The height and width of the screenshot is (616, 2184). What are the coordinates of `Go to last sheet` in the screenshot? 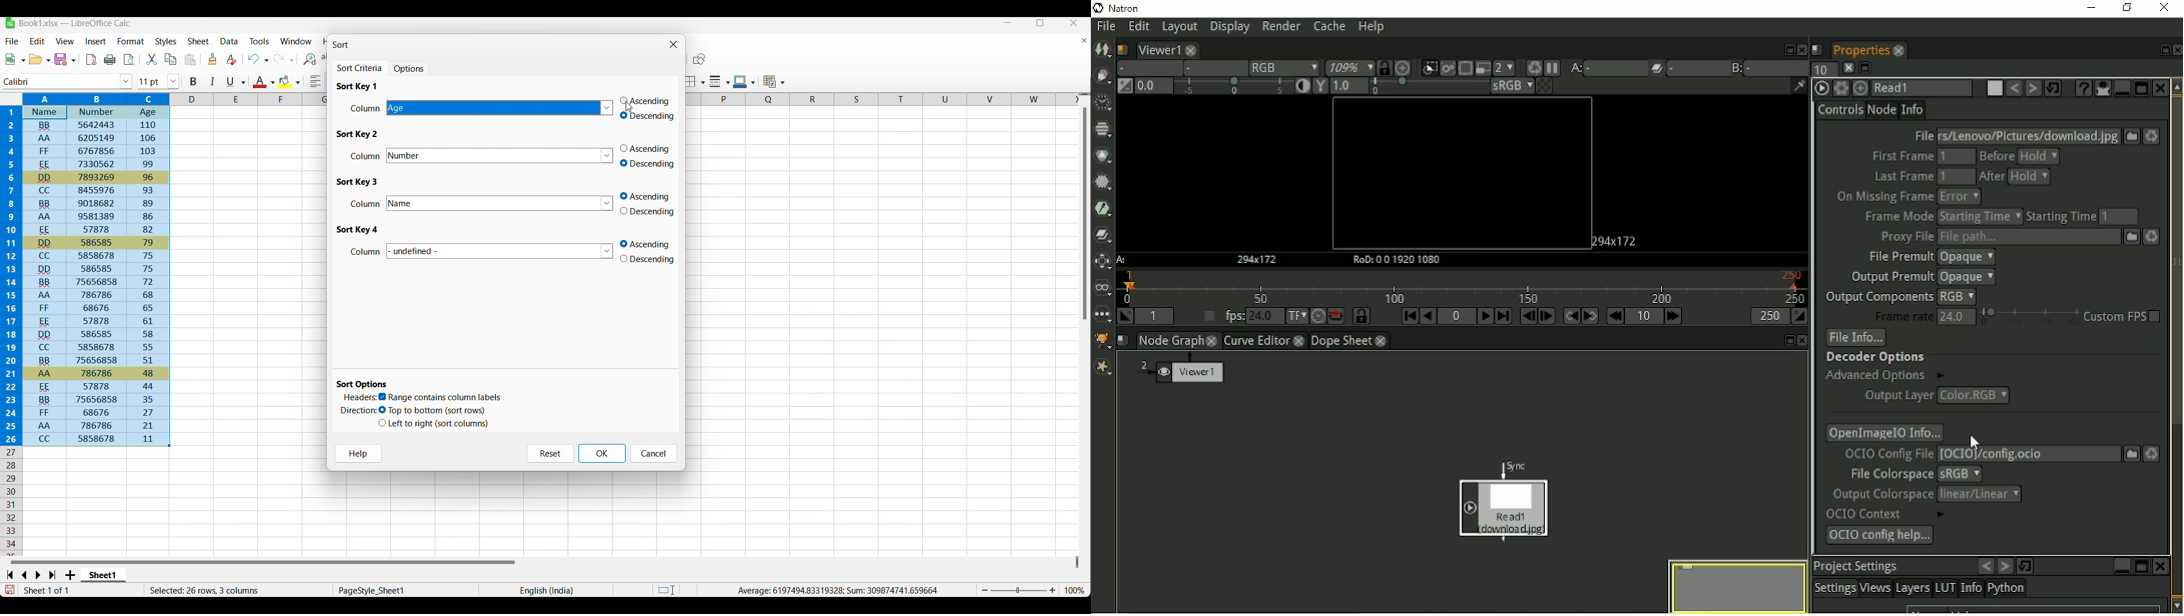 It's located at (52, 575).